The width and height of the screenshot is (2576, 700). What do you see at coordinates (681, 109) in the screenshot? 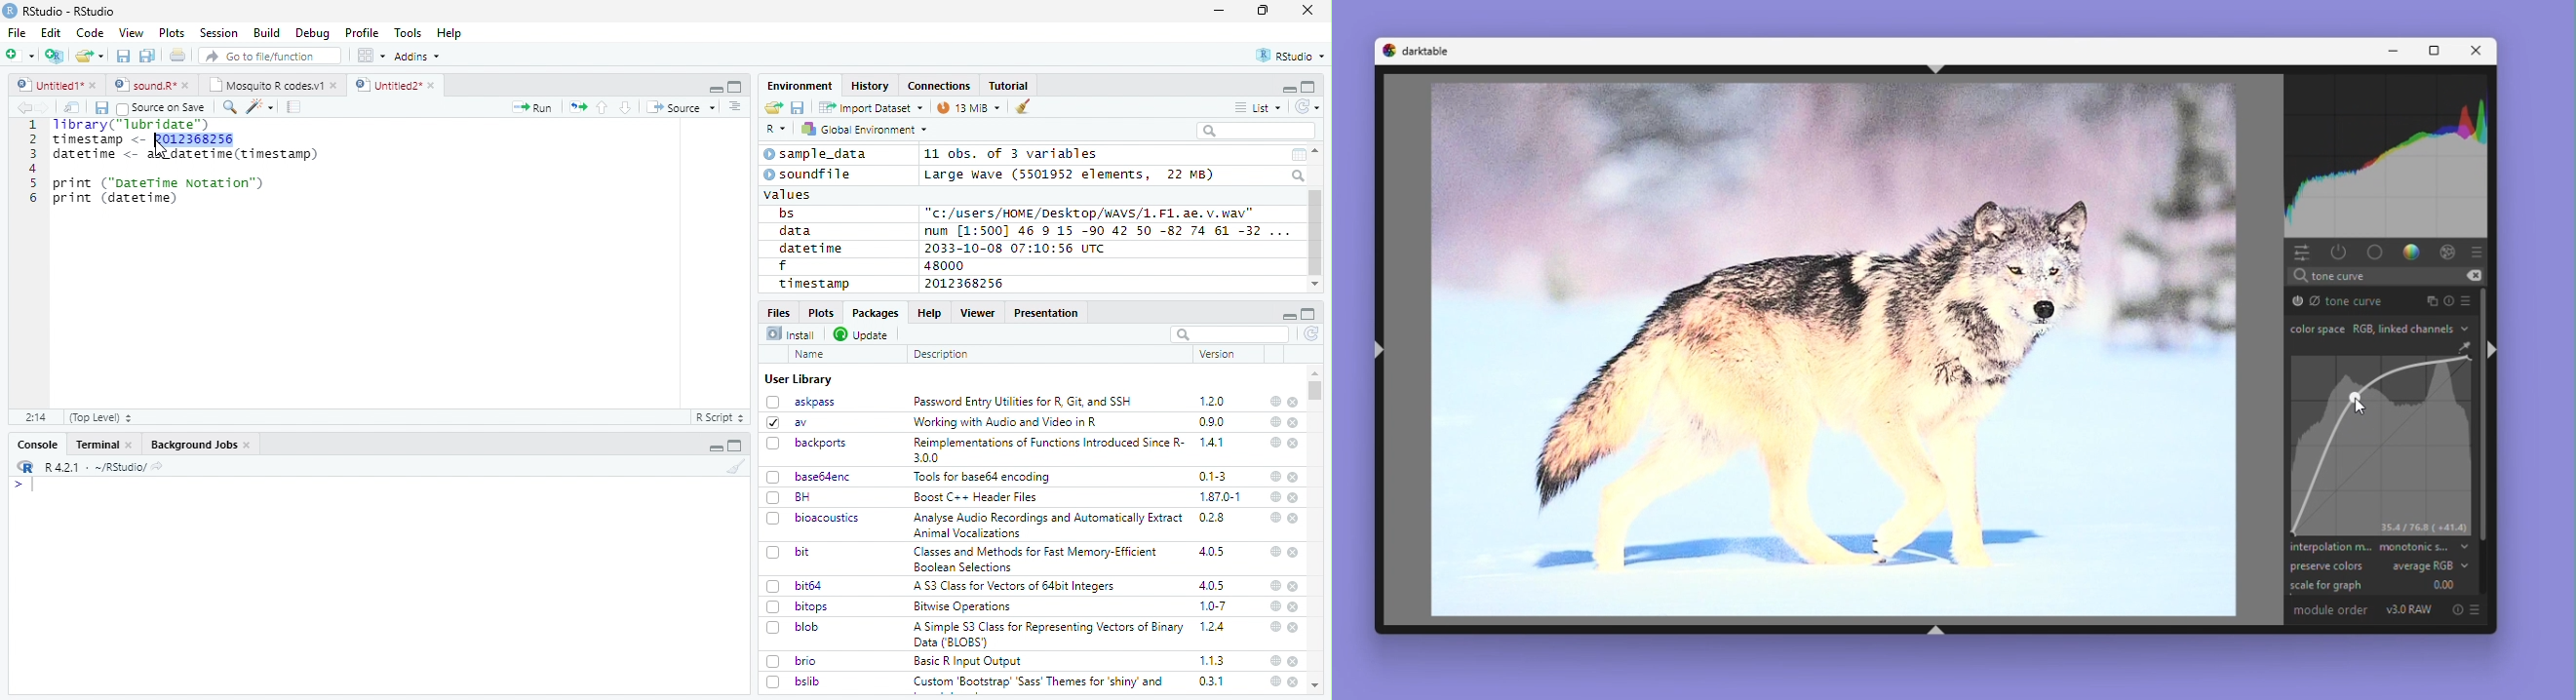
I see `Source` at bounding box center [681, 109].